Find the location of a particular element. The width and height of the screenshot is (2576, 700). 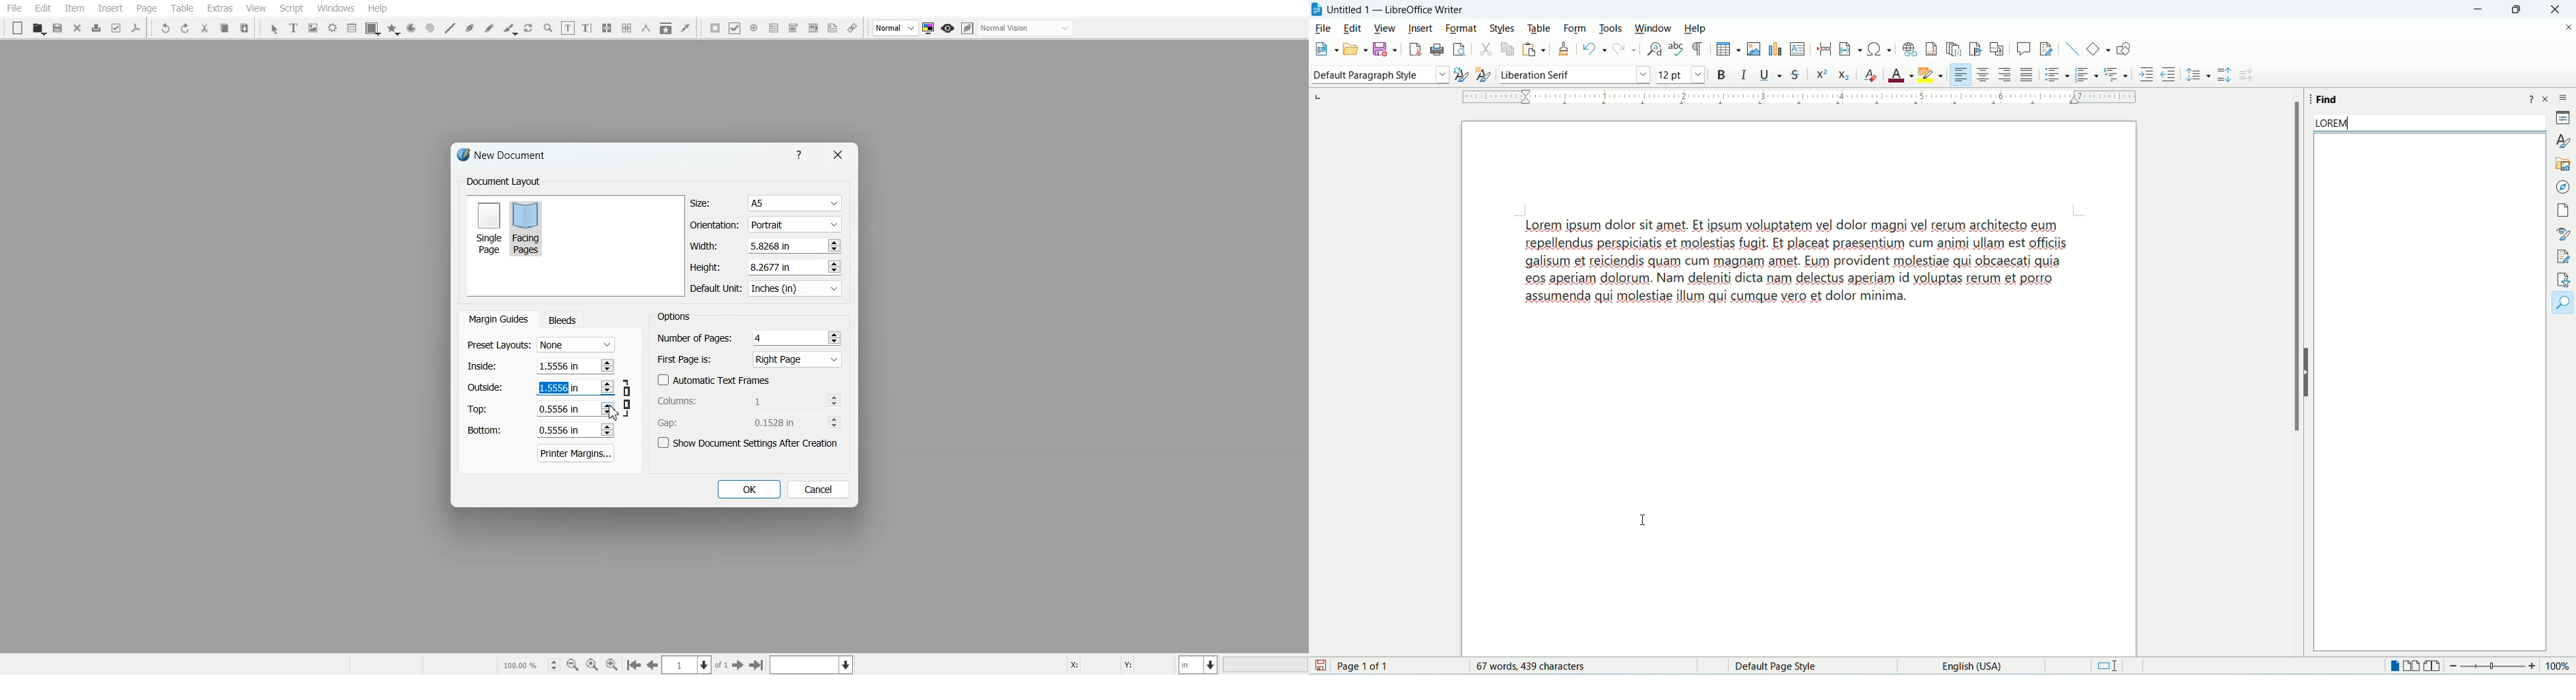

Paste is located at coordinates (245, 27).